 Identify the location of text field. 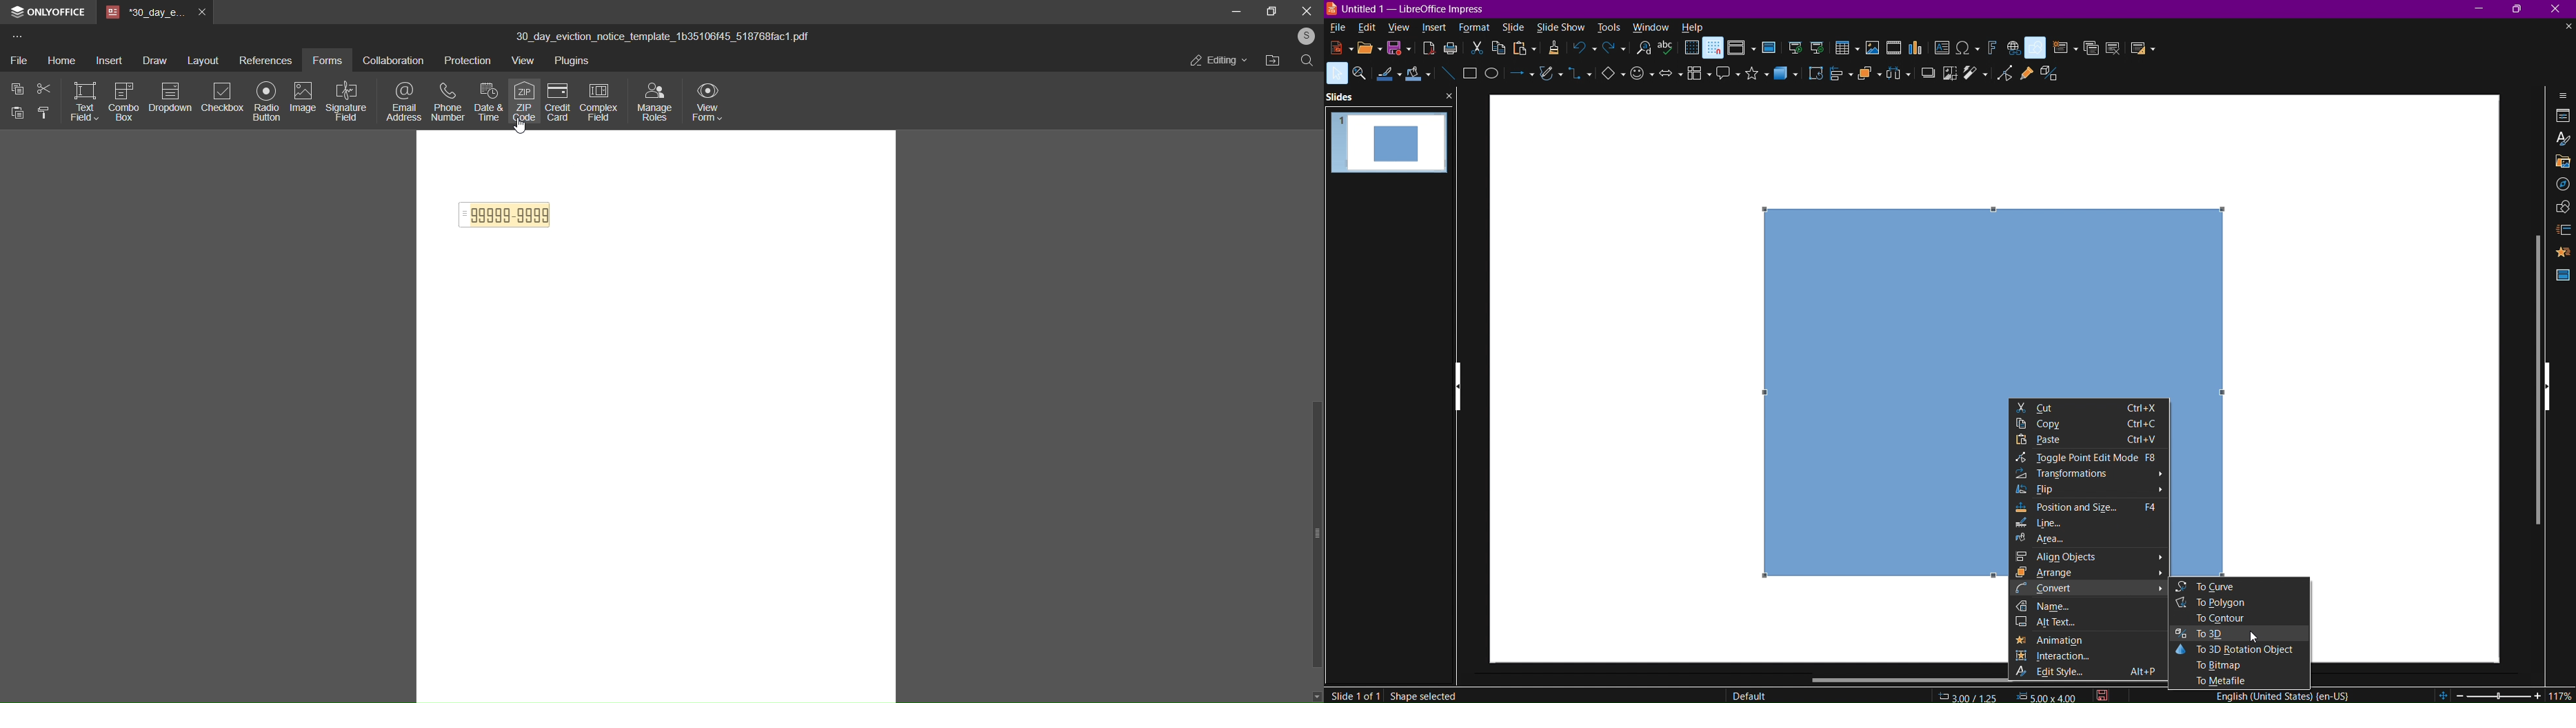
(85, 99).